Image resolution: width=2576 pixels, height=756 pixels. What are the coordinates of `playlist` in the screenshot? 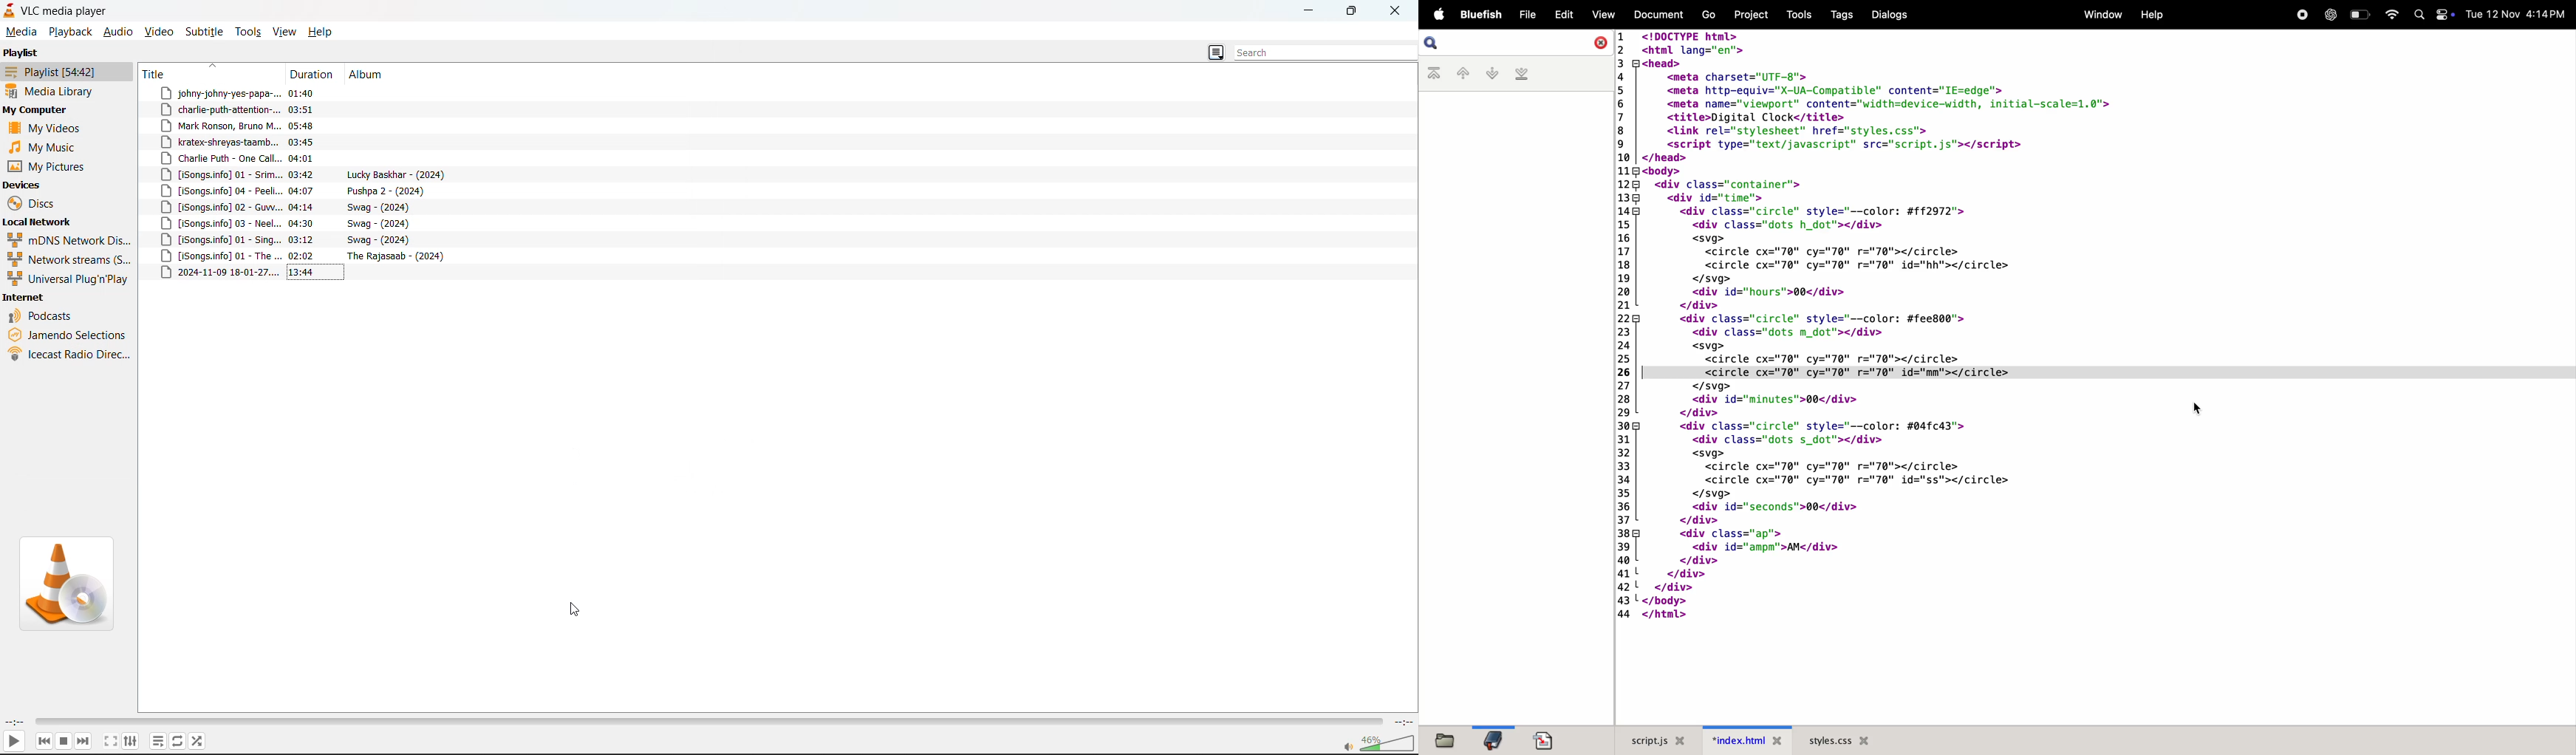 It's located at (60, 72).